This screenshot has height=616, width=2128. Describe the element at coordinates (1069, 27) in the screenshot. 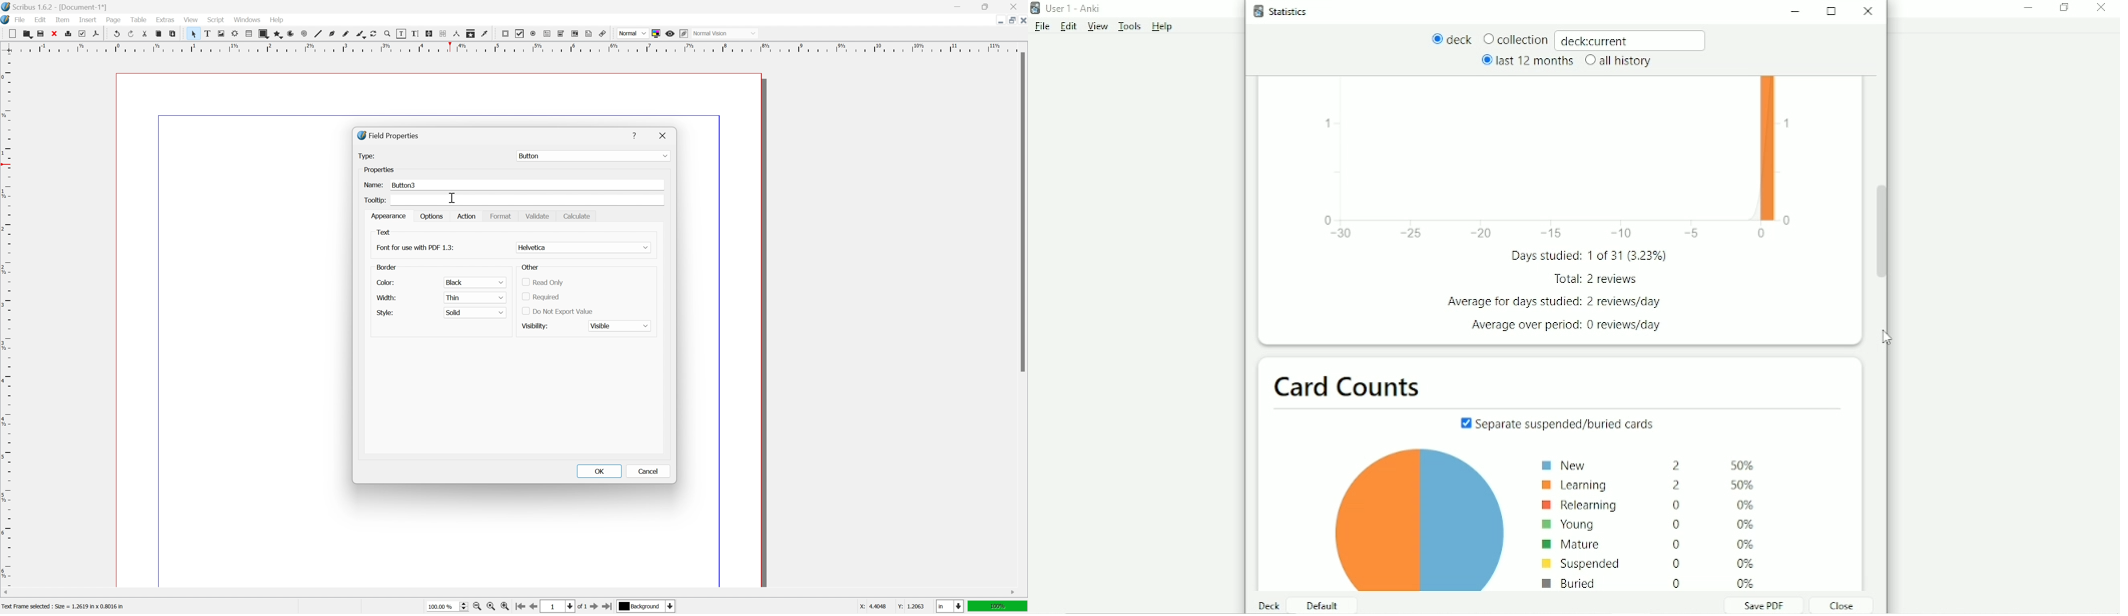

I see `Edit` at that location.